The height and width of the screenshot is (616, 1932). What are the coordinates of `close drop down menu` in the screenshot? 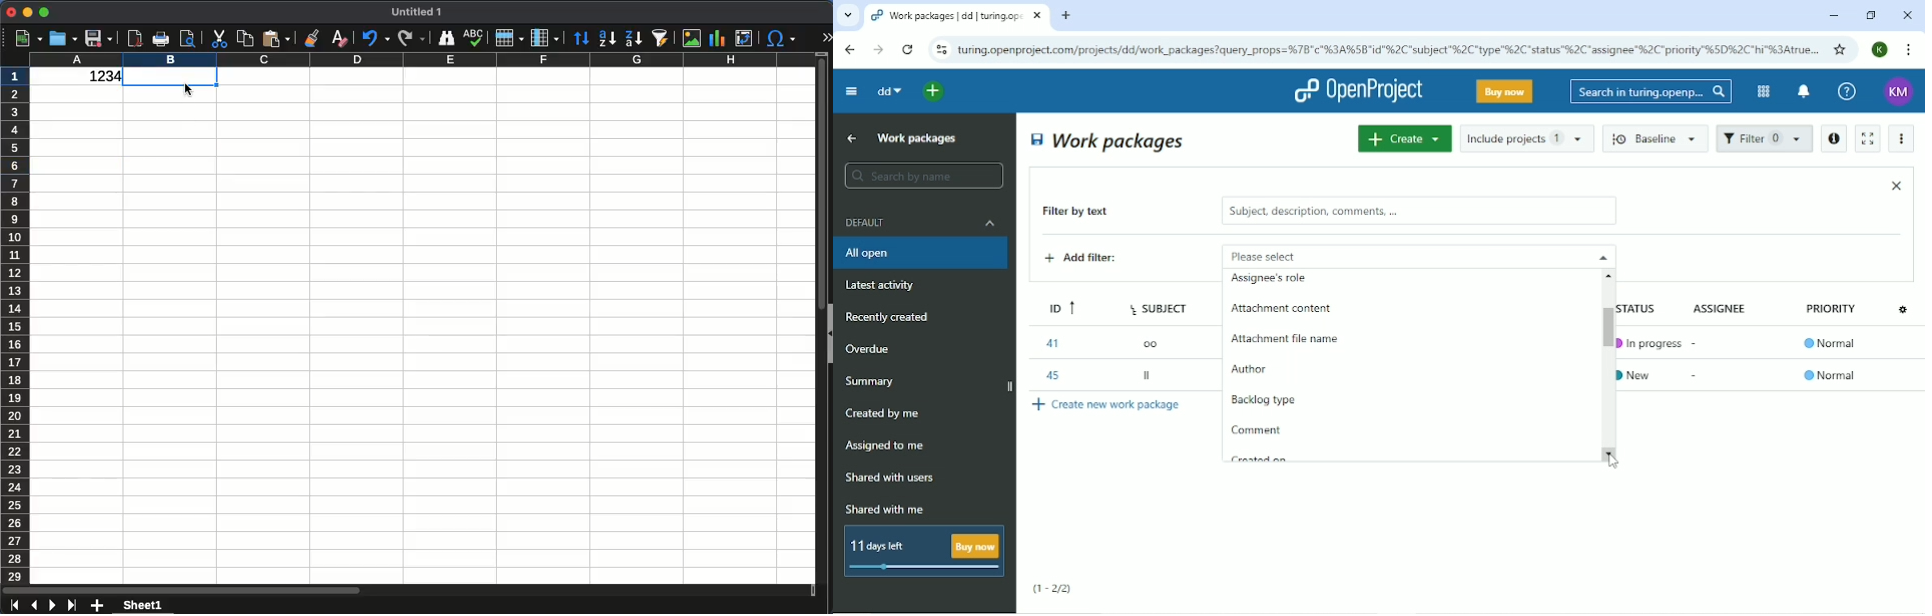 It's located at (1601, 256).